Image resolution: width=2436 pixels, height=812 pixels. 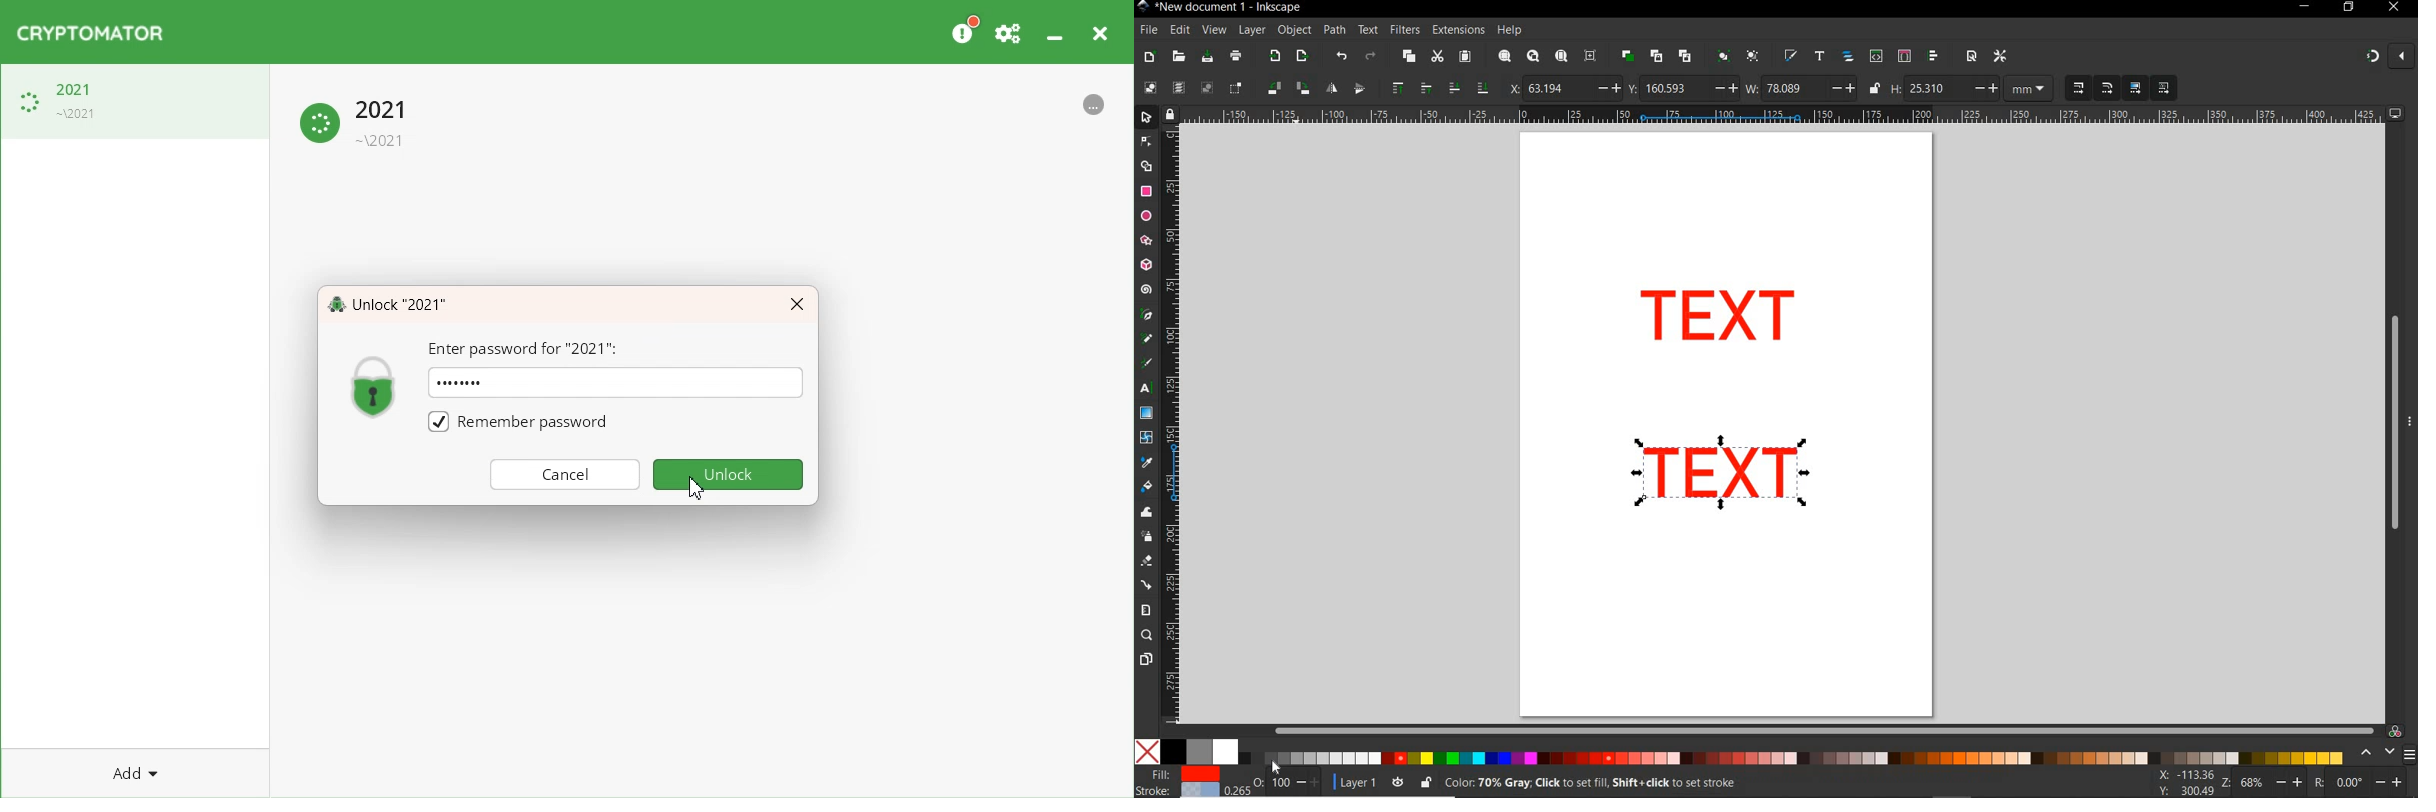 What do you see at coordinates (1721, 57) in the screenshot?
I see `group` at bounding box center [1721, 57].